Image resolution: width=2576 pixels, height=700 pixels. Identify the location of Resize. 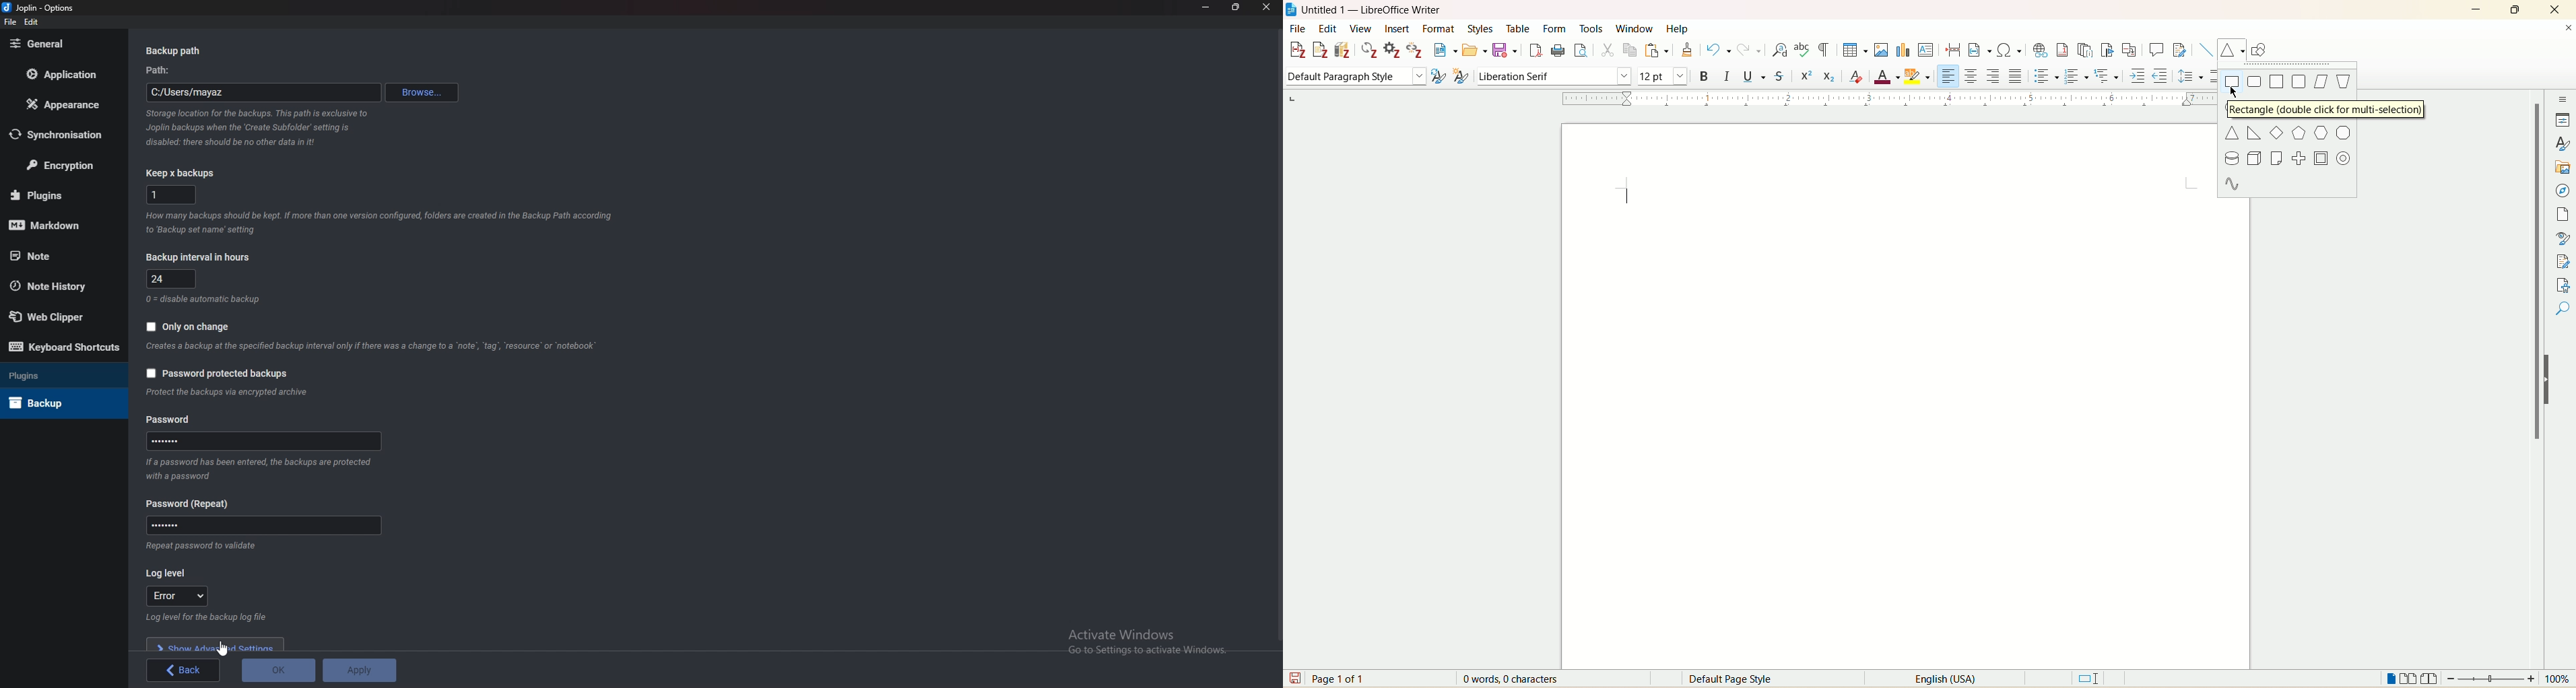
(1238, 7).